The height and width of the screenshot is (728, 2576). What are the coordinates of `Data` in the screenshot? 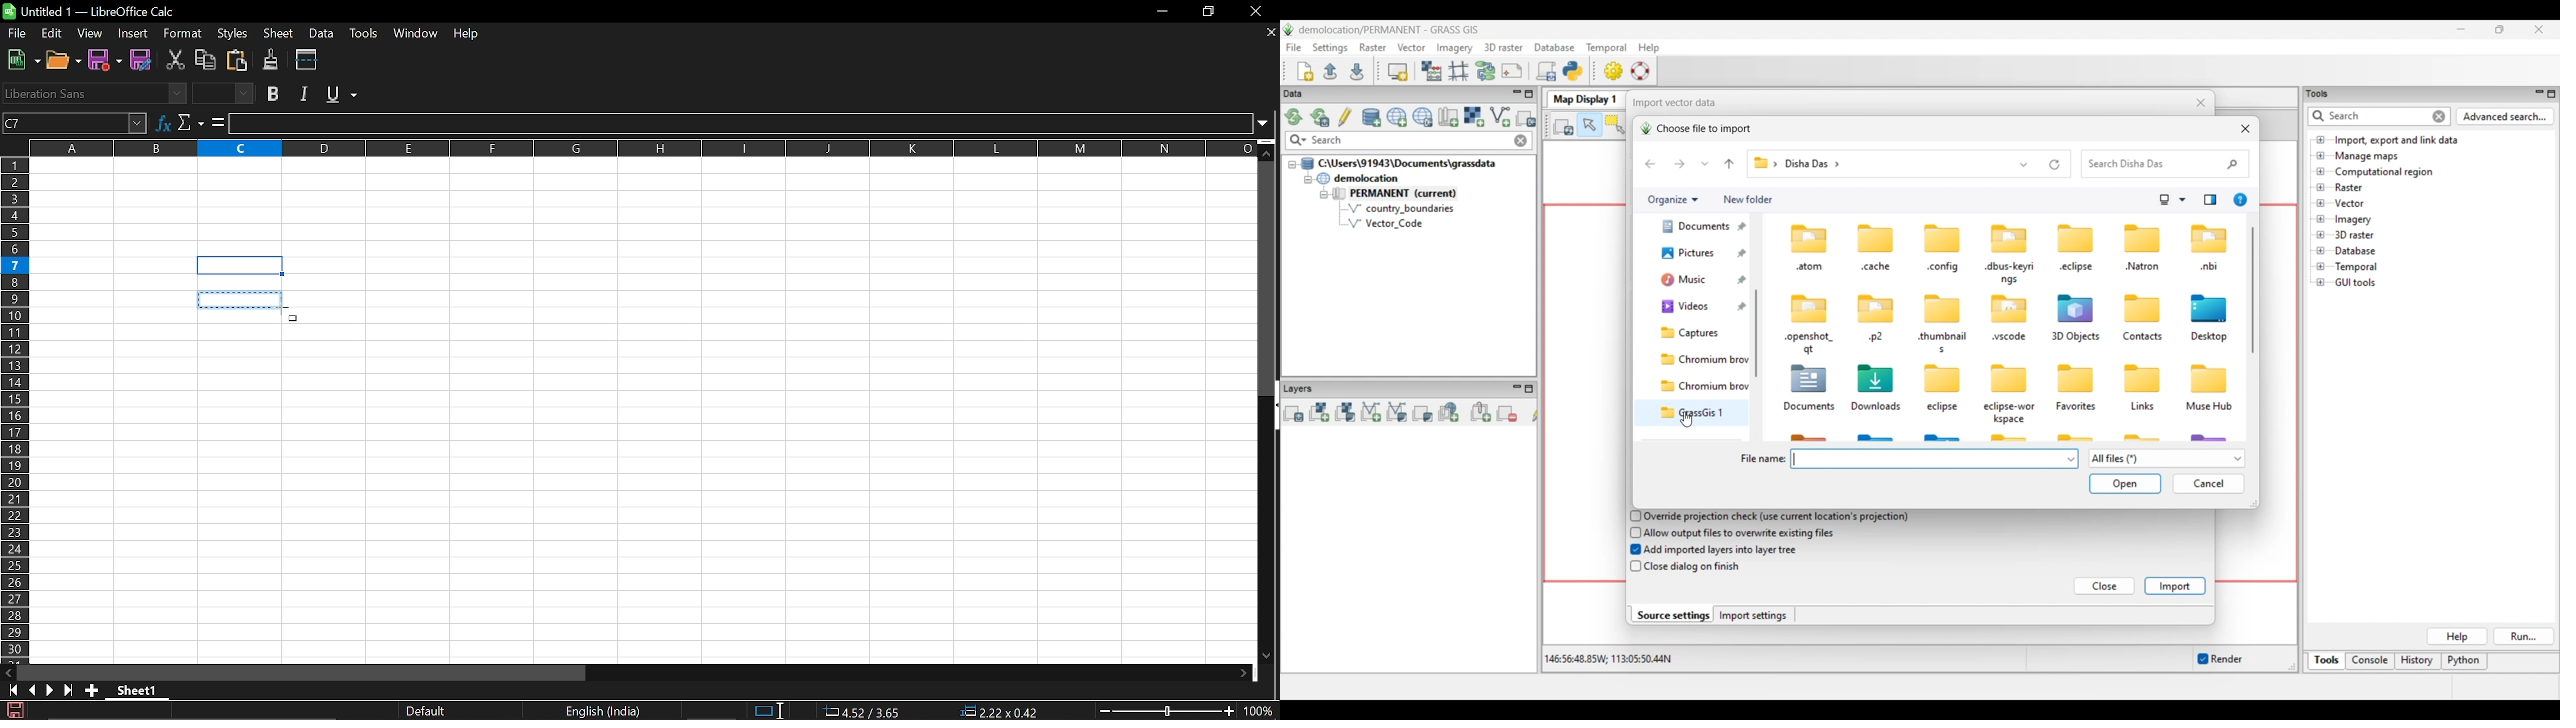 It's located at (321, 33).